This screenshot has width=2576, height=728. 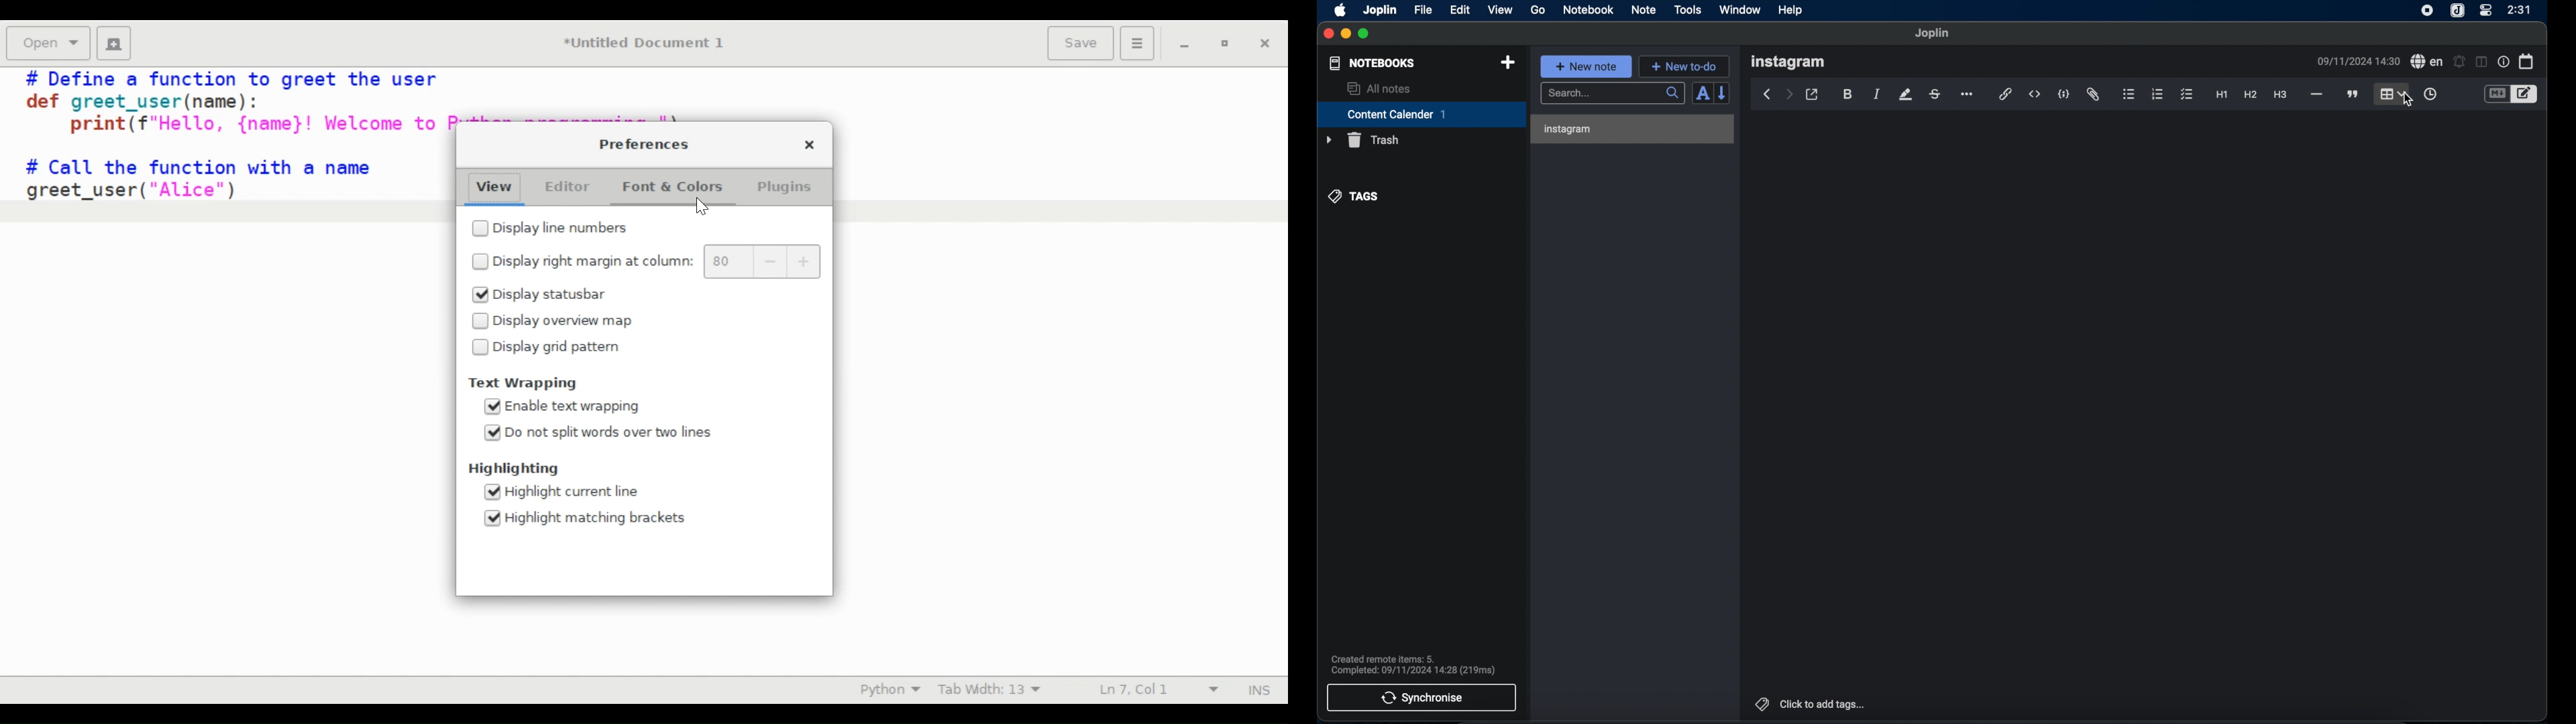 What do you see at coordinates (1501, 10) in the screenshot?
I see `view` at bounding box center [1501, 10].